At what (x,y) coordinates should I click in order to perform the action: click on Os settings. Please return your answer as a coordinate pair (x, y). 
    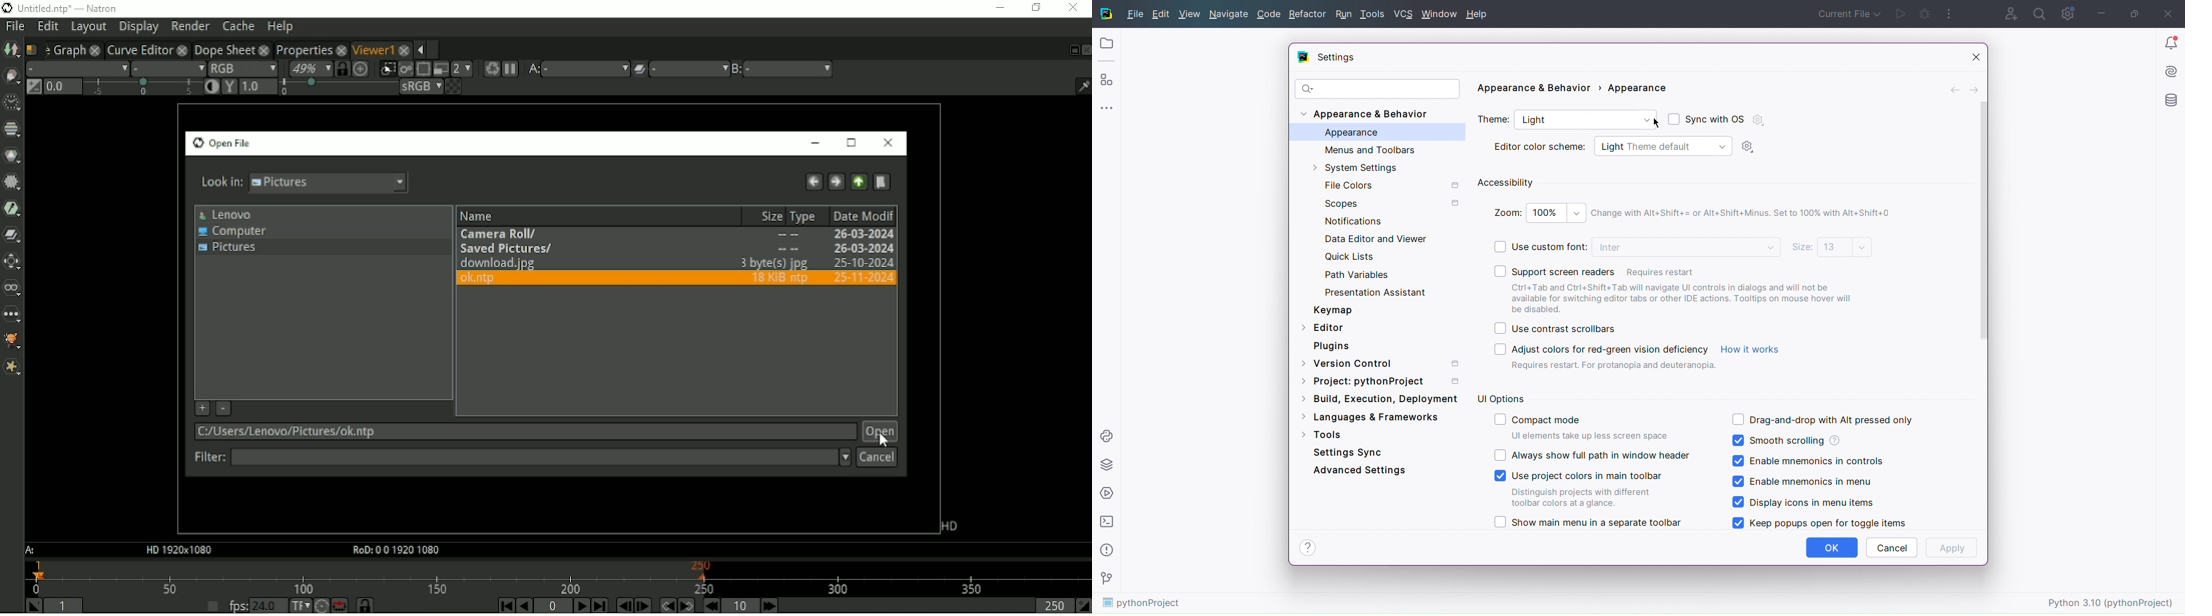
    Looking at the image, I should click on (1758, 120).